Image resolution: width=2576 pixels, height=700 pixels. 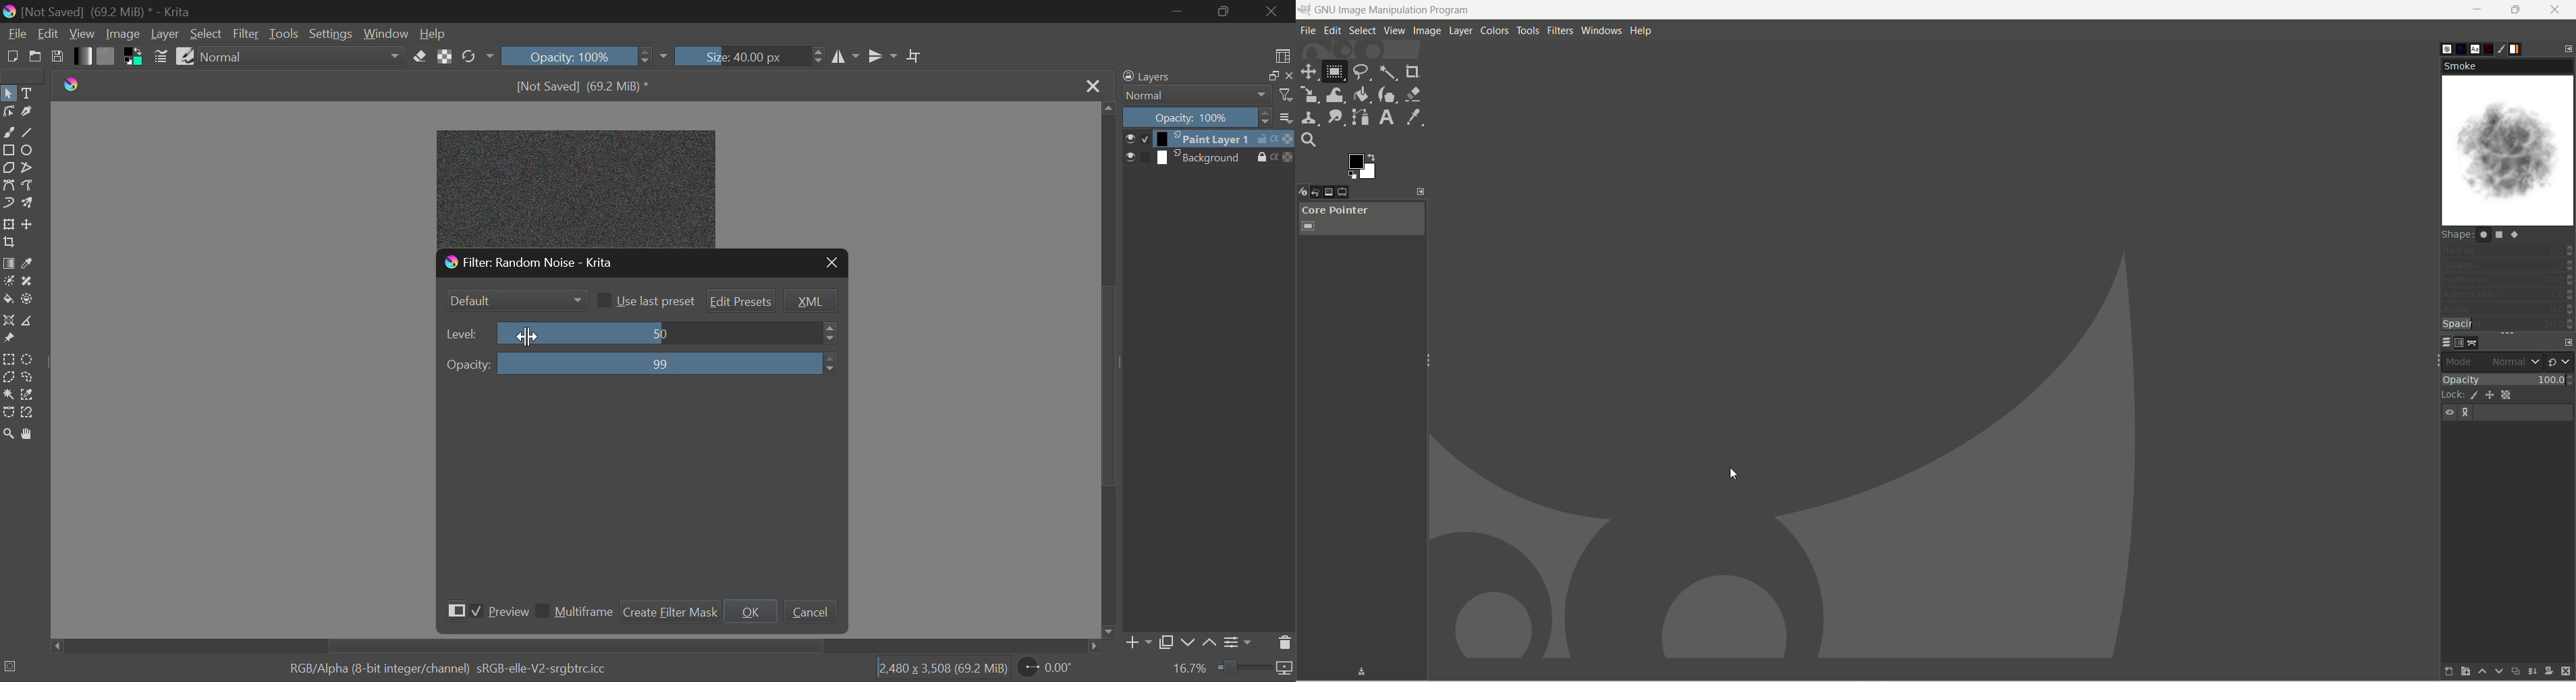 I want to click on Ellipses, so click(x=28, y=151).